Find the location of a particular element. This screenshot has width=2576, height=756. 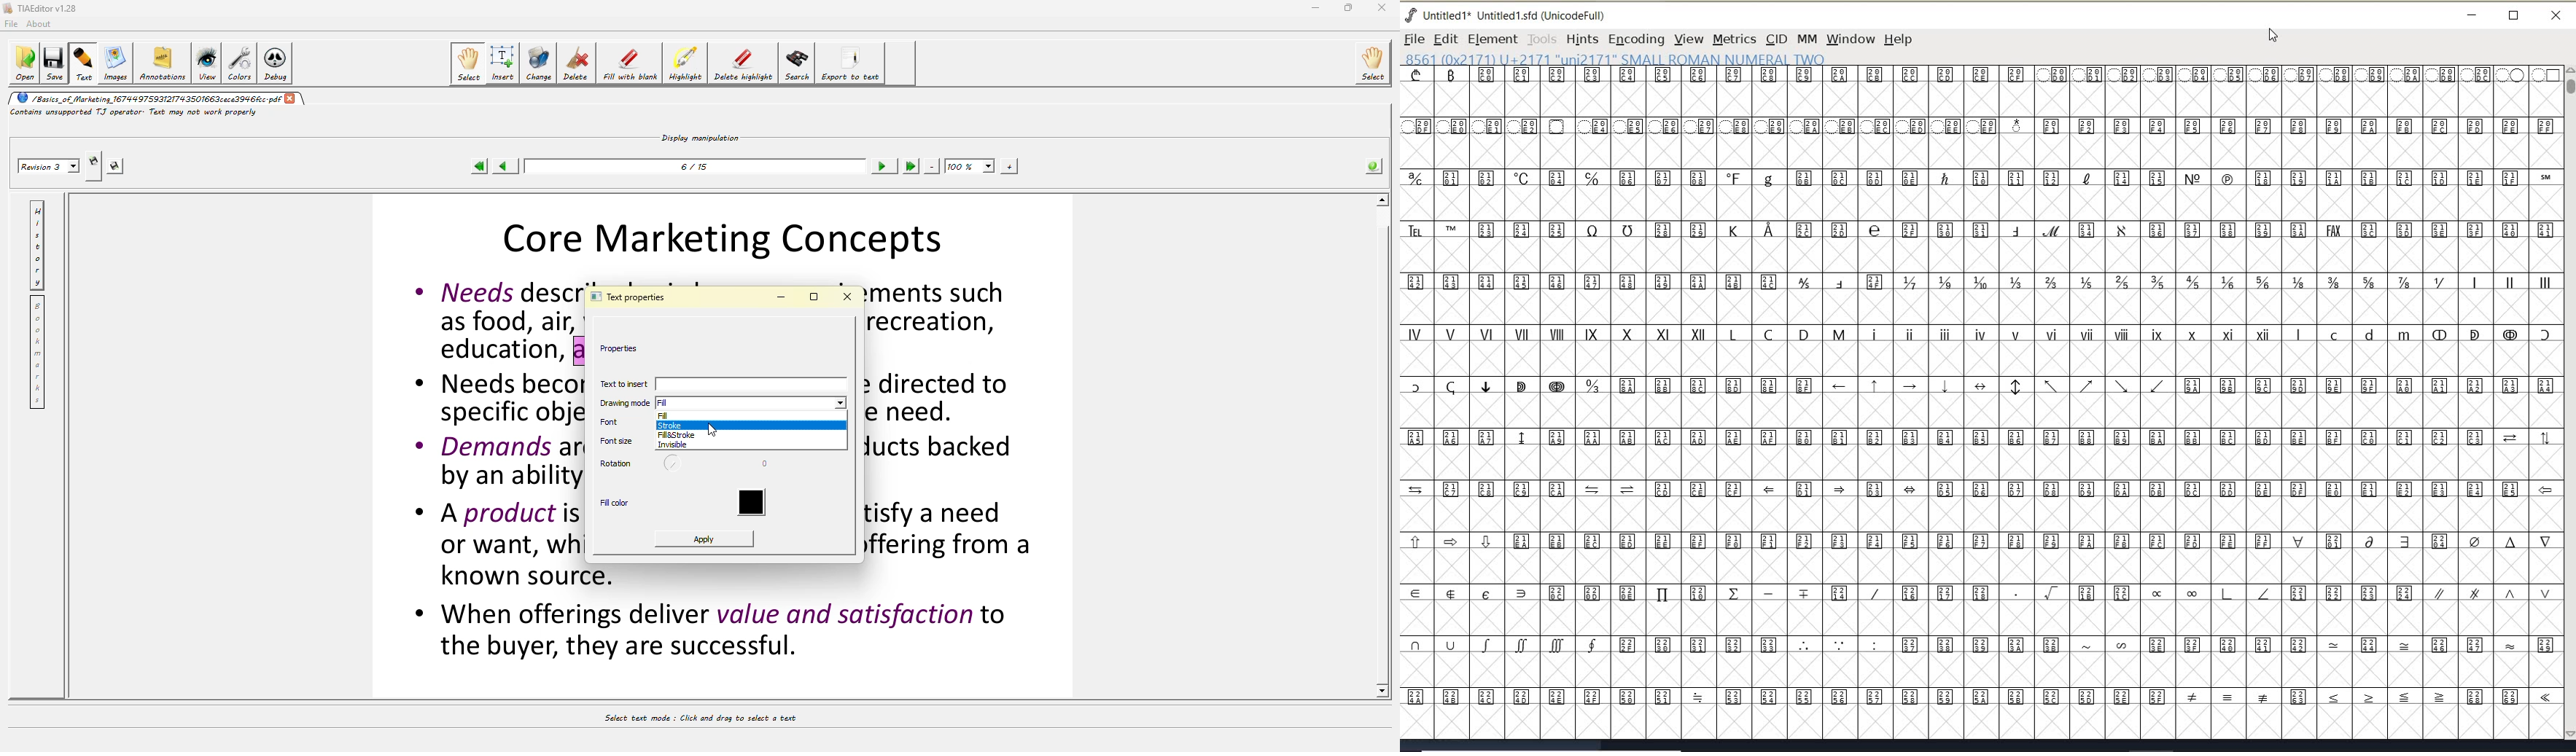

mm is located at coordinates (1806, 37).